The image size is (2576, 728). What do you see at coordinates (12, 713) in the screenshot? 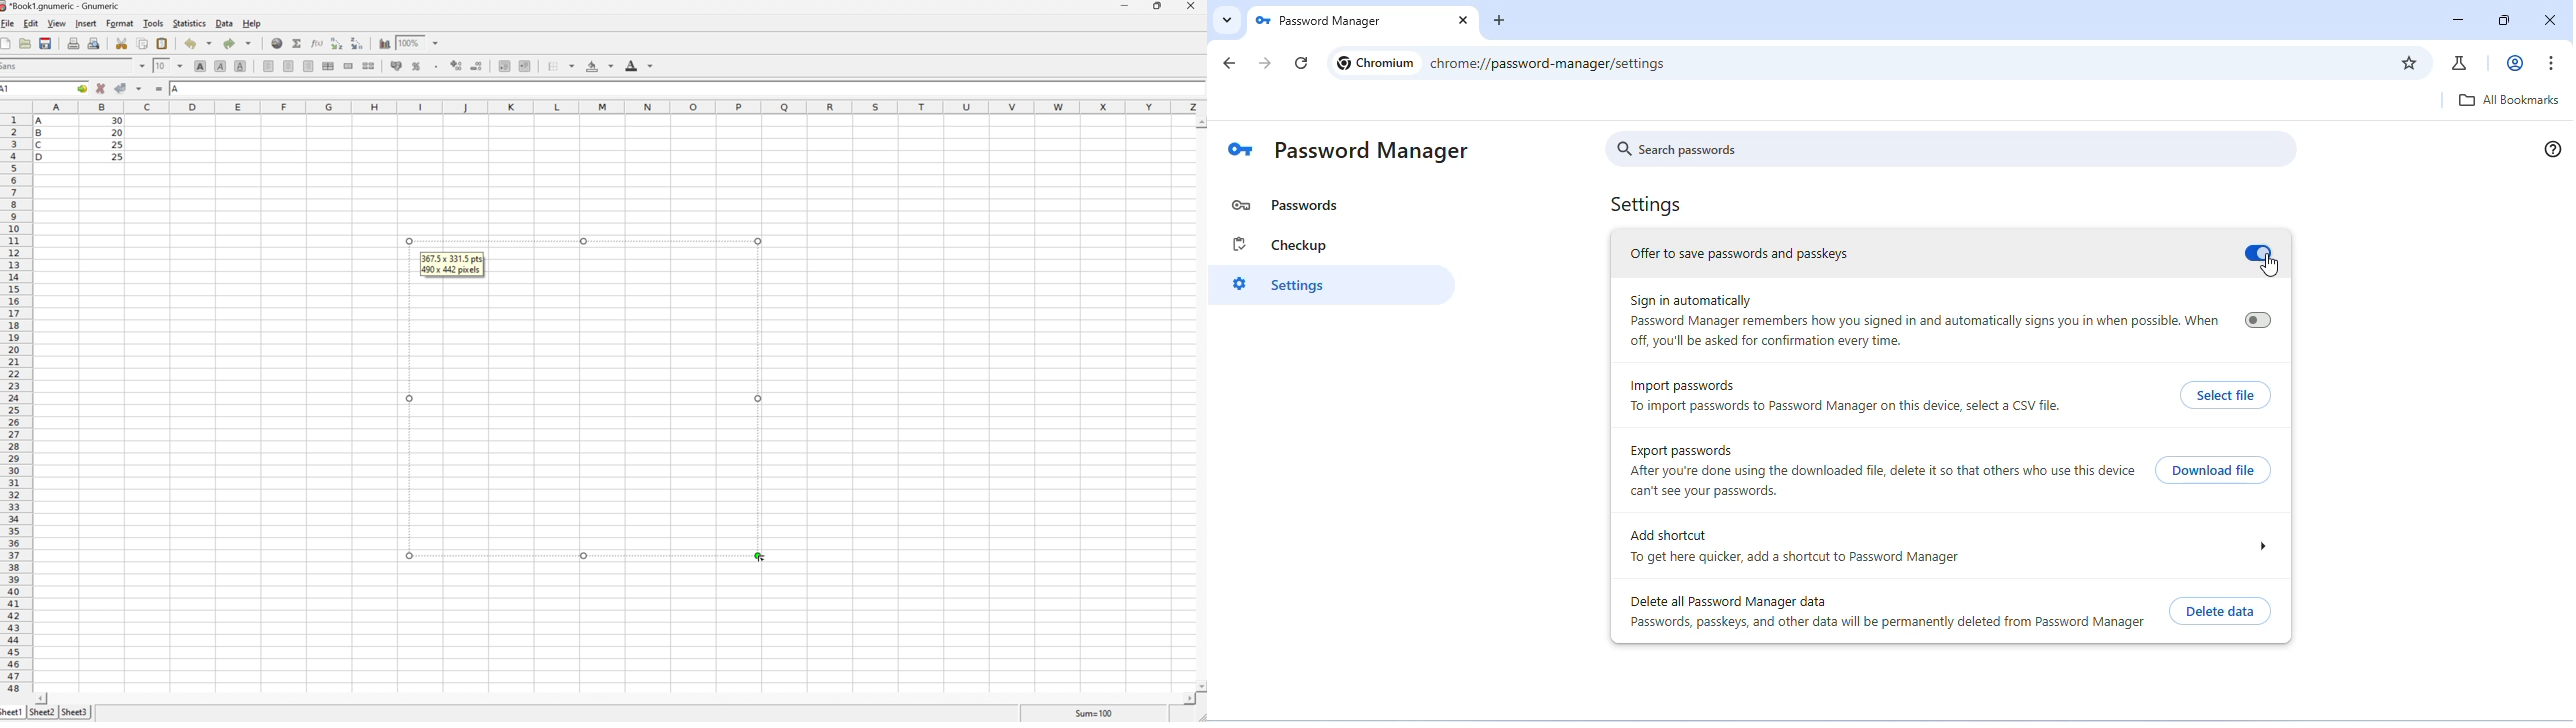
I see `Sheet1` at bounding box center [12, 713].